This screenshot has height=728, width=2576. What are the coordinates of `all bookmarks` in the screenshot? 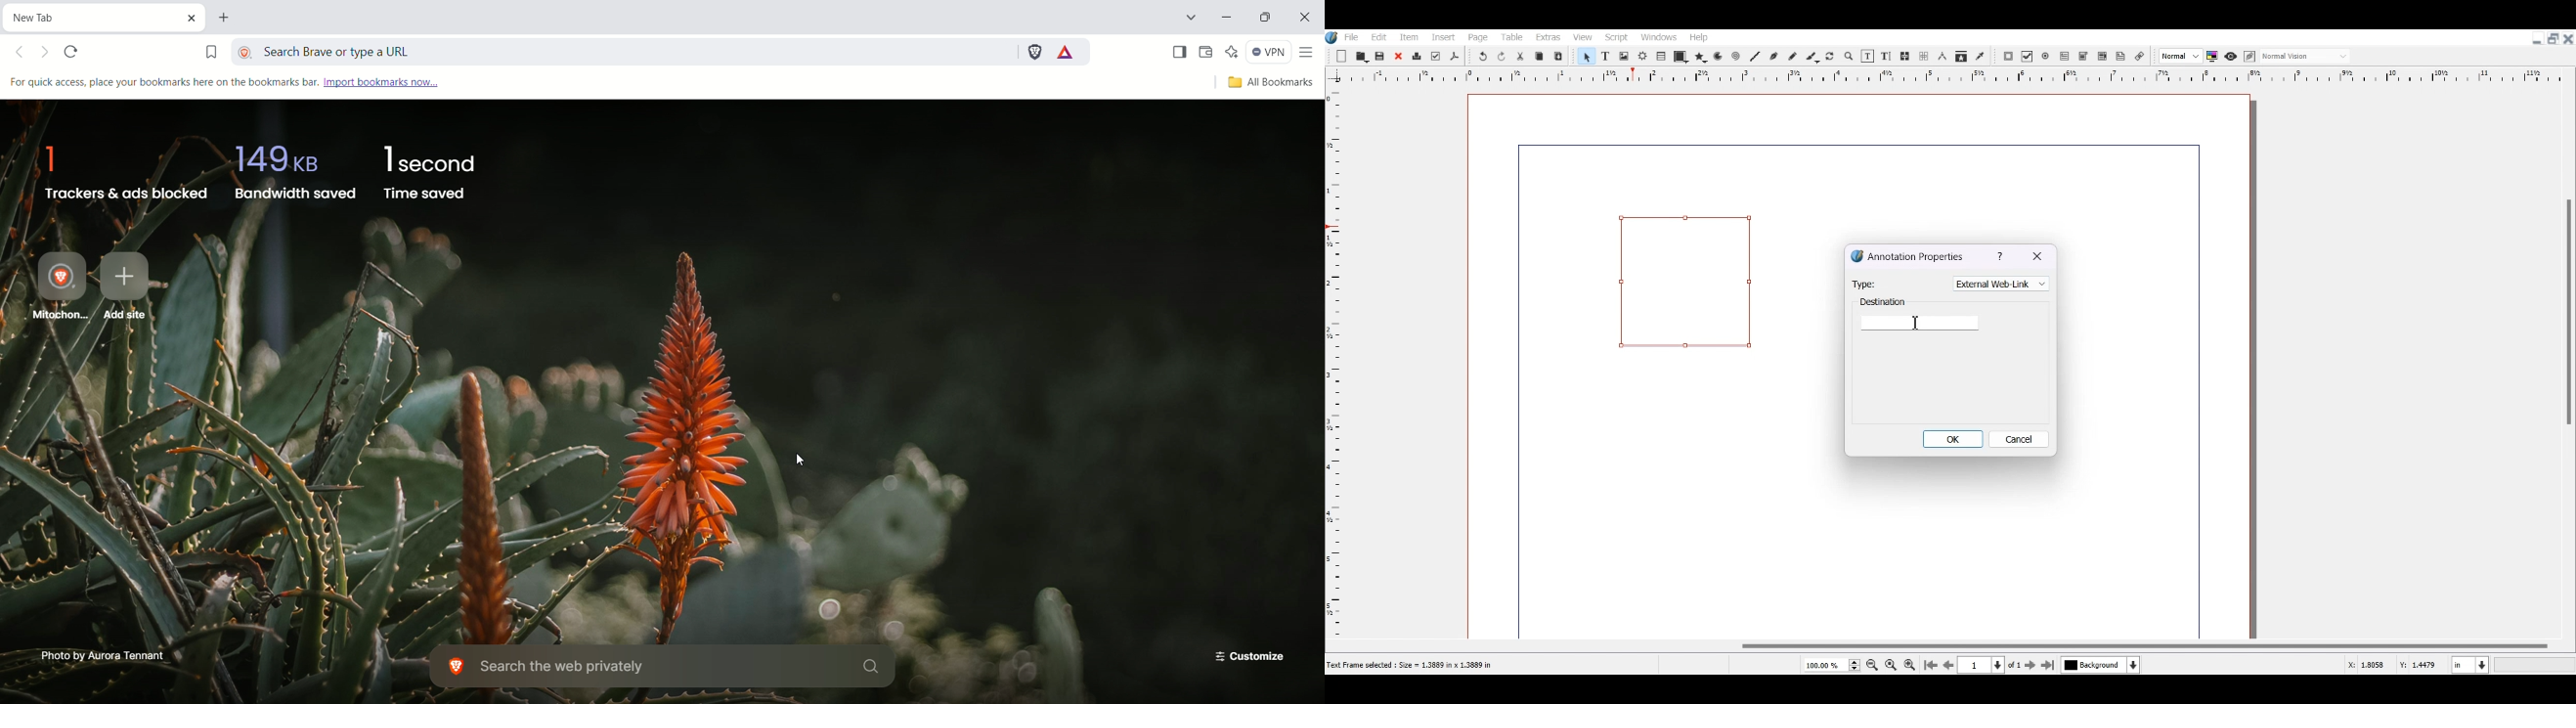 It's located at (1268, 84).